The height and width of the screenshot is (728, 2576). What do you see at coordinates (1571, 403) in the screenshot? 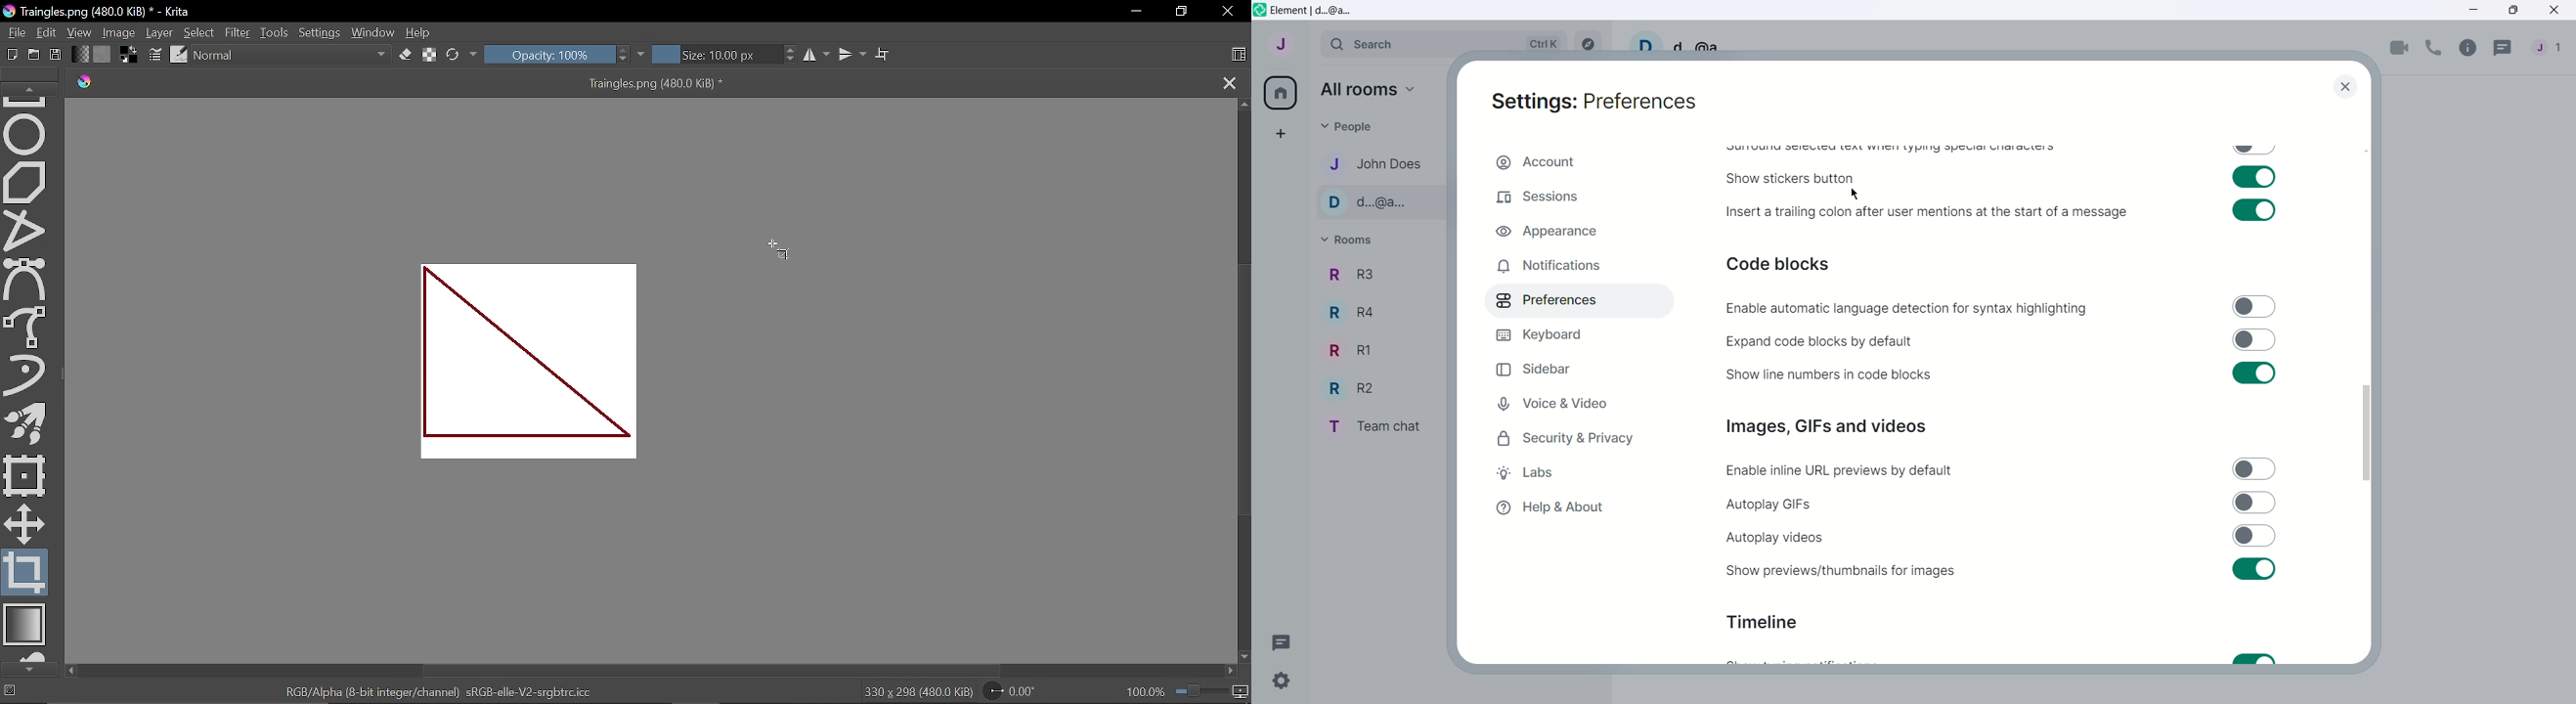
I see `Voice and Video` at bounding box center [1571, 403].